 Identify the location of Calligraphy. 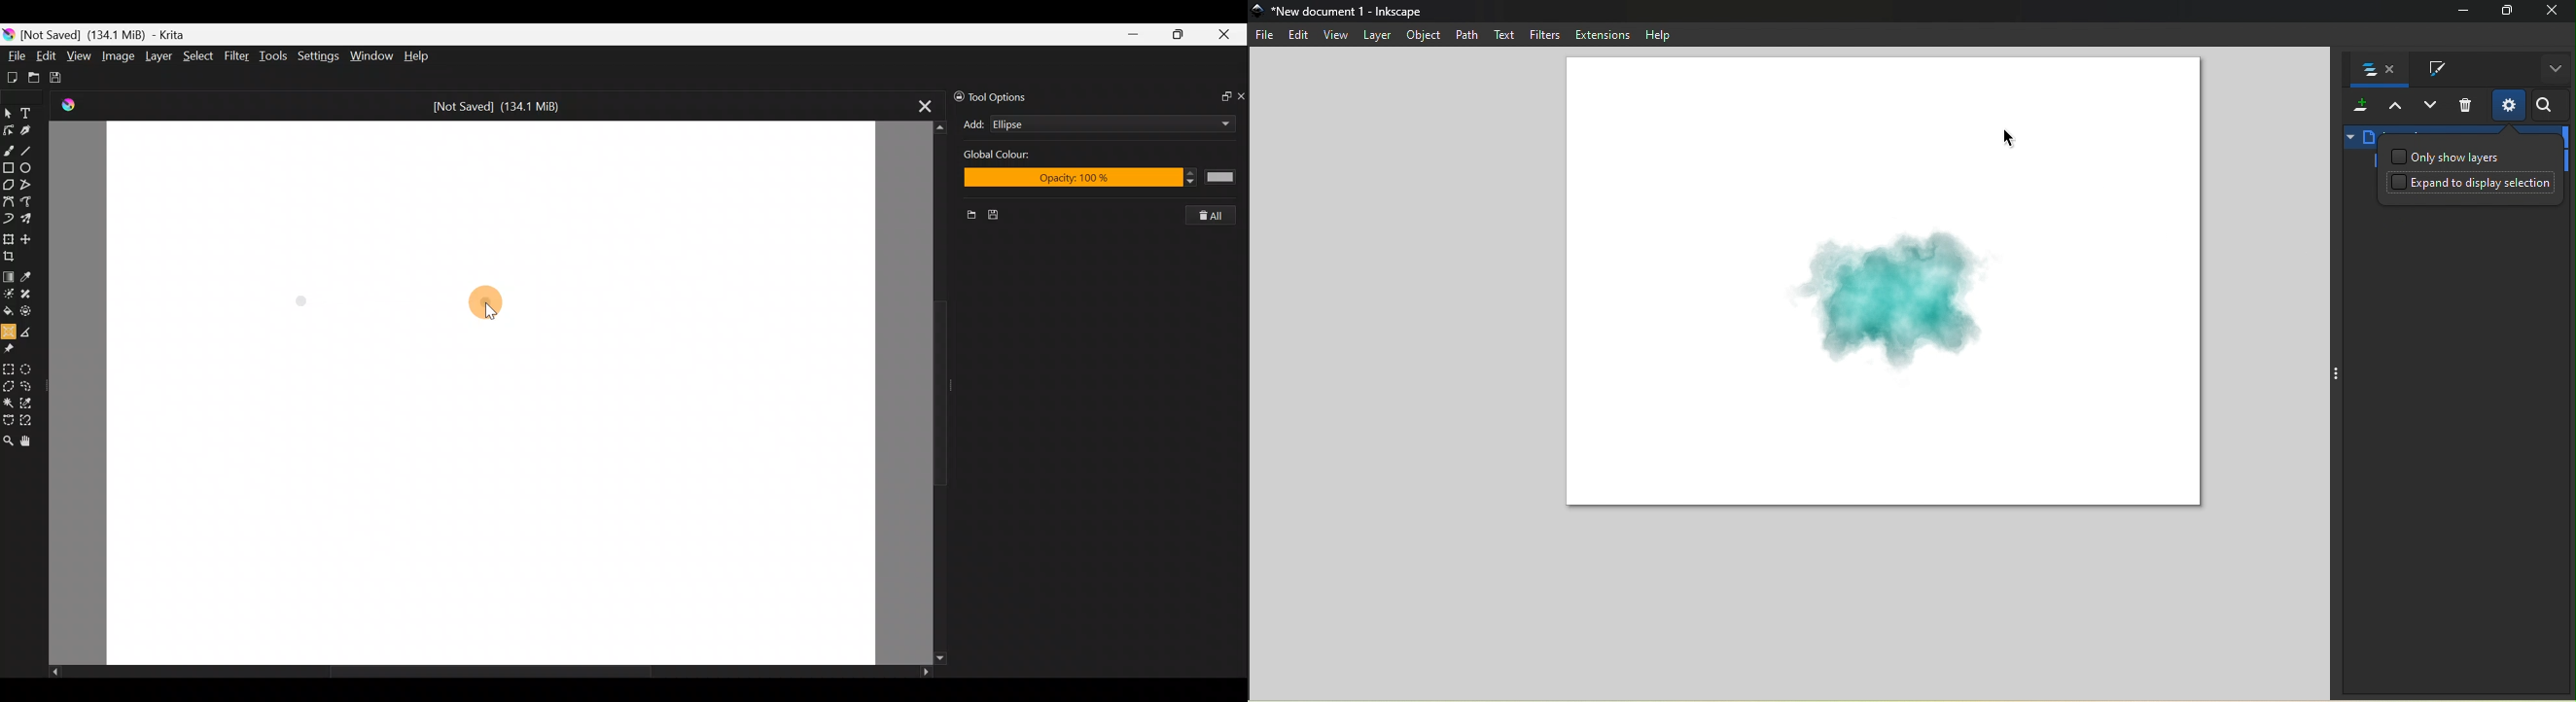
(31, 128).